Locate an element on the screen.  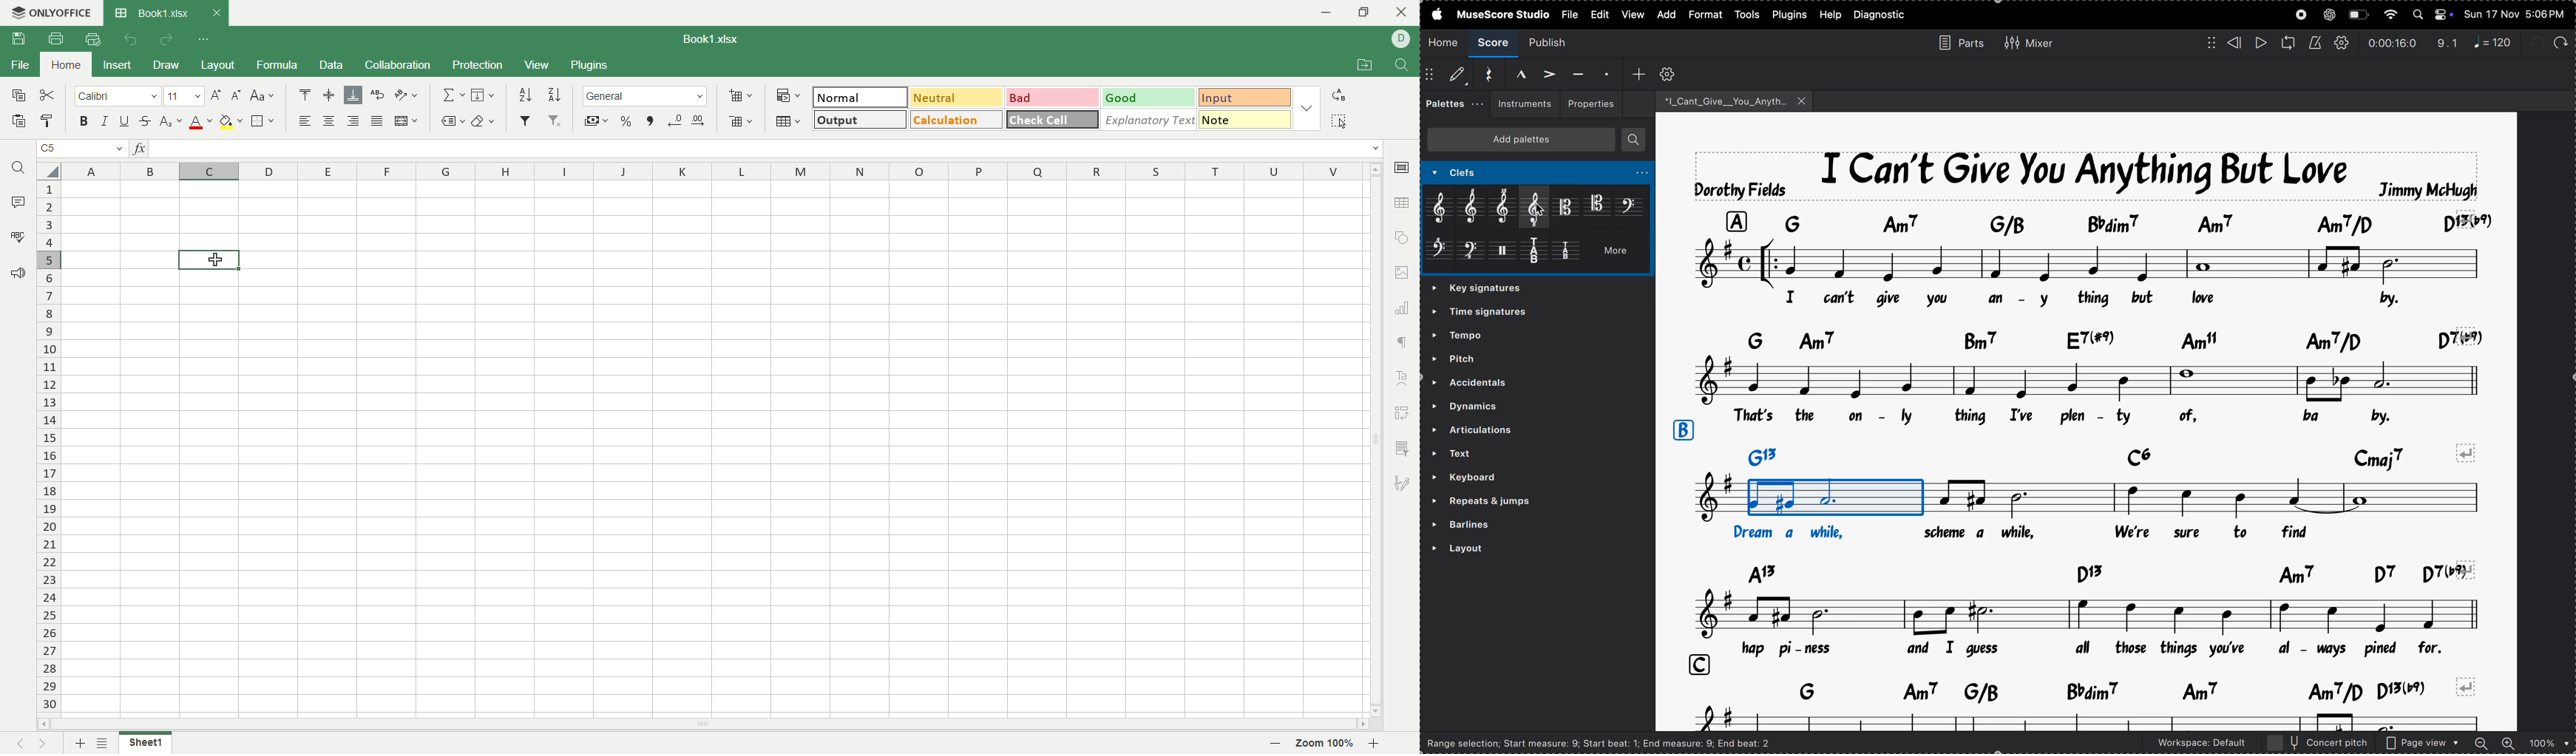
redo is located at coordinates (2448, 43).